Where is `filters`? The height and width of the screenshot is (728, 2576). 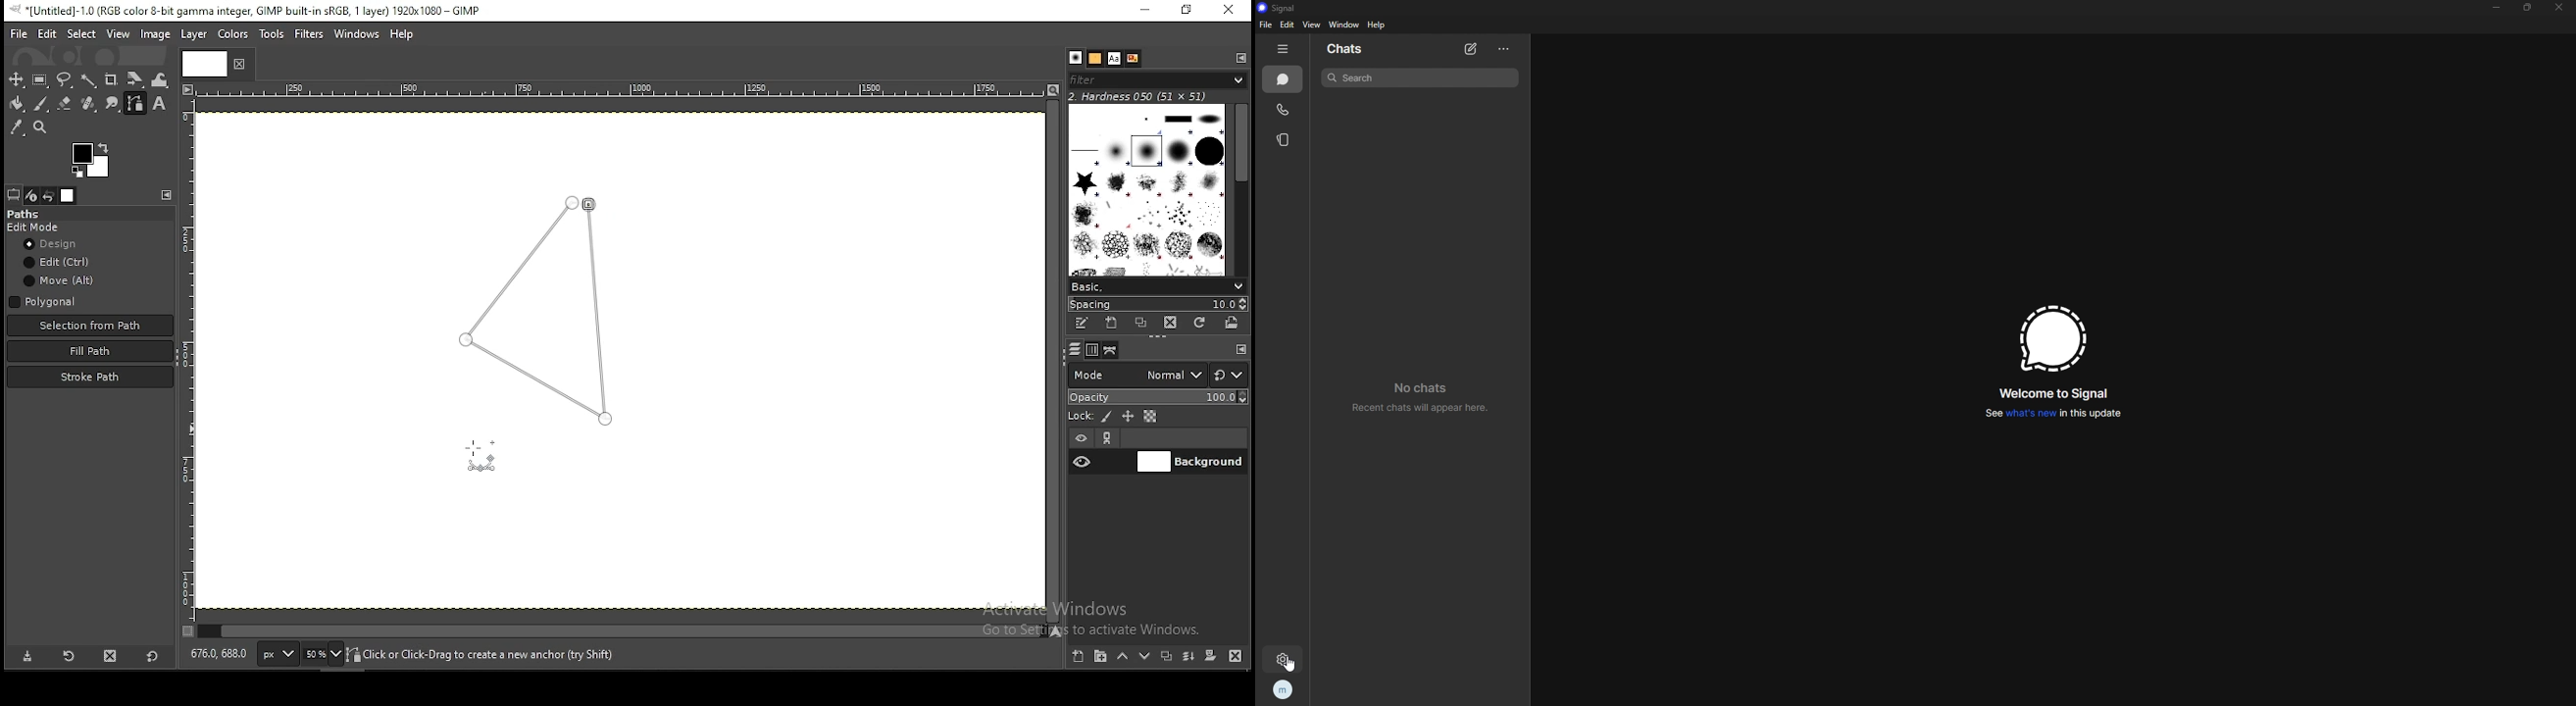
filters is located at coordinates (308, 33).